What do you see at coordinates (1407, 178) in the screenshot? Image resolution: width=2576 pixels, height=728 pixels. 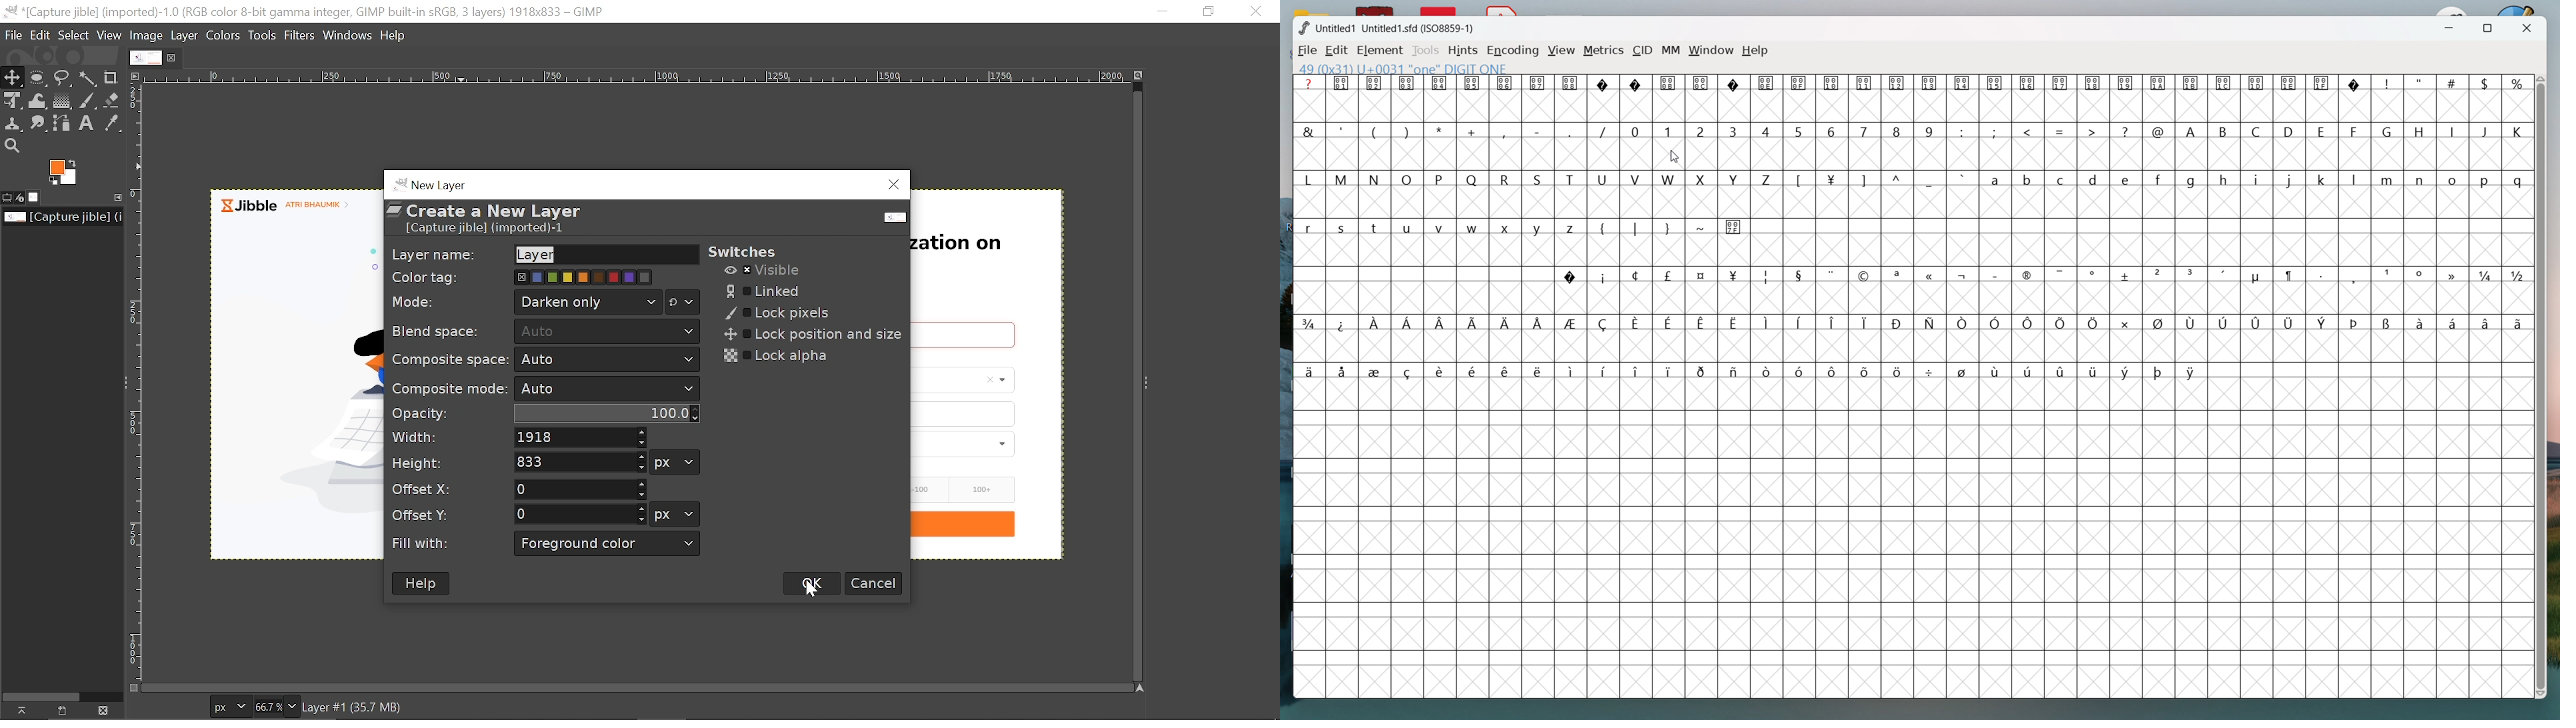 I see `O` at bounding box center [1407, 178].